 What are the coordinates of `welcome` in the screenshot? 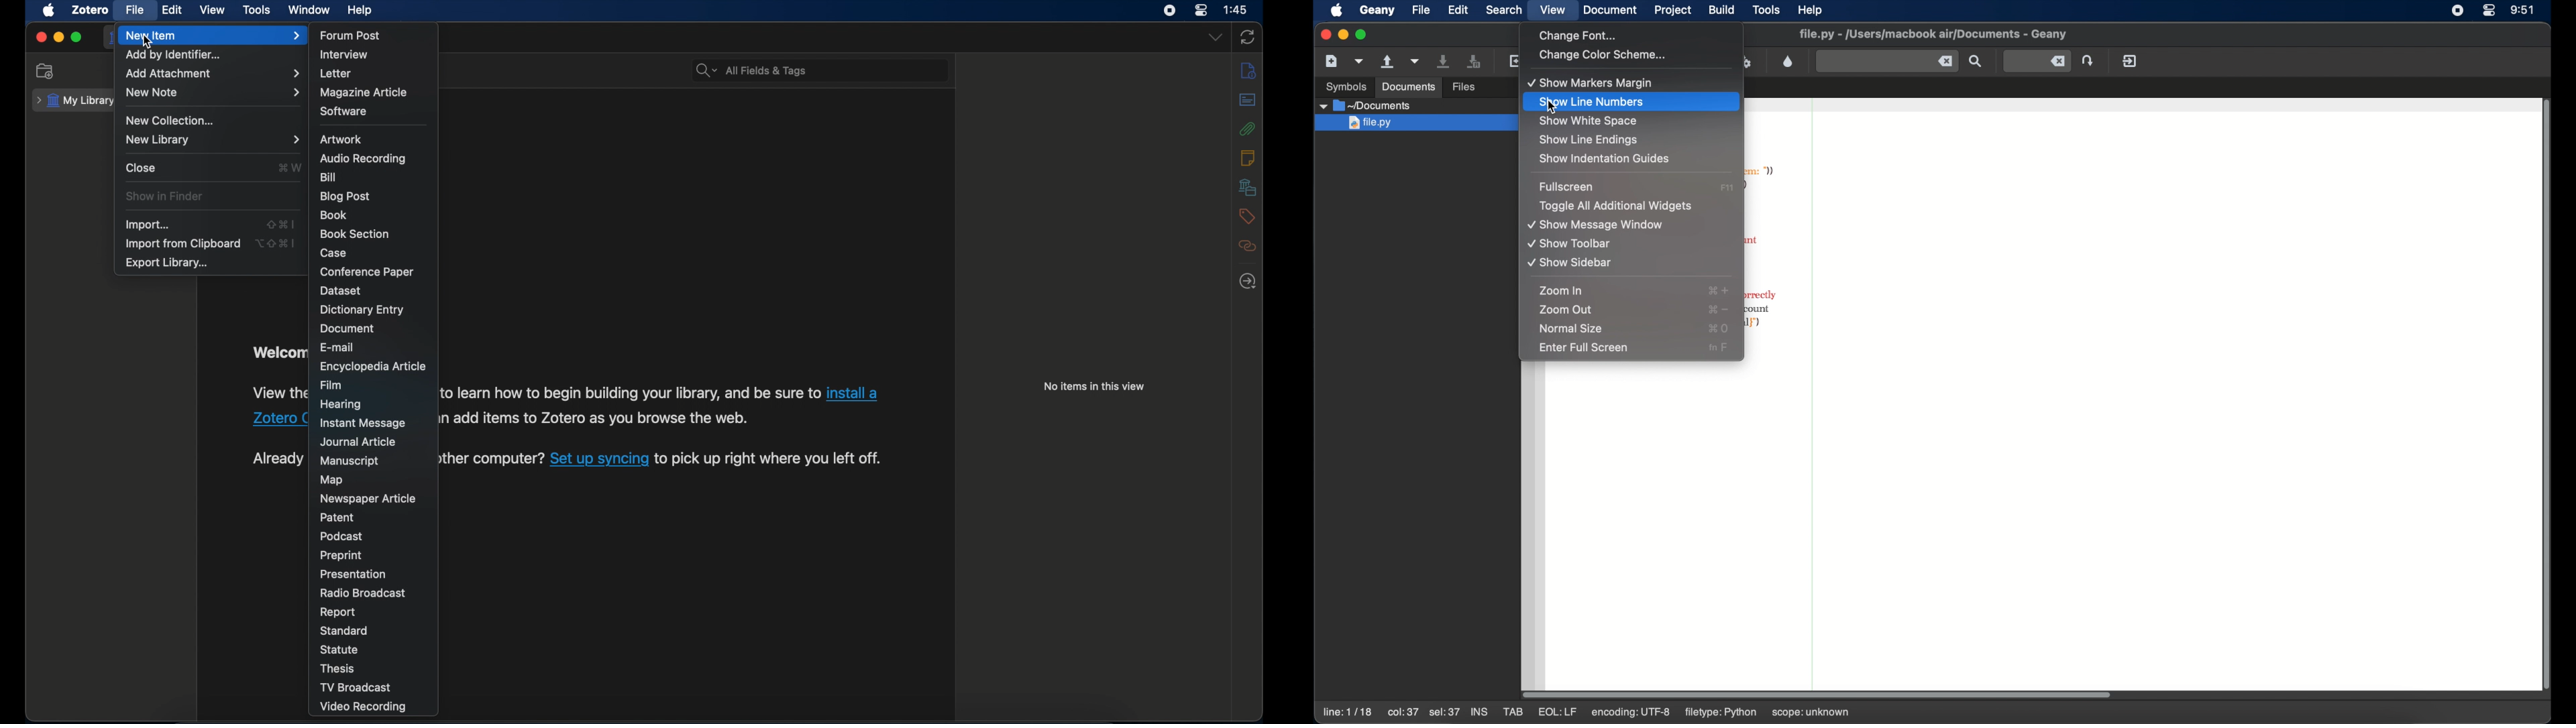 It's located at (278, 353).